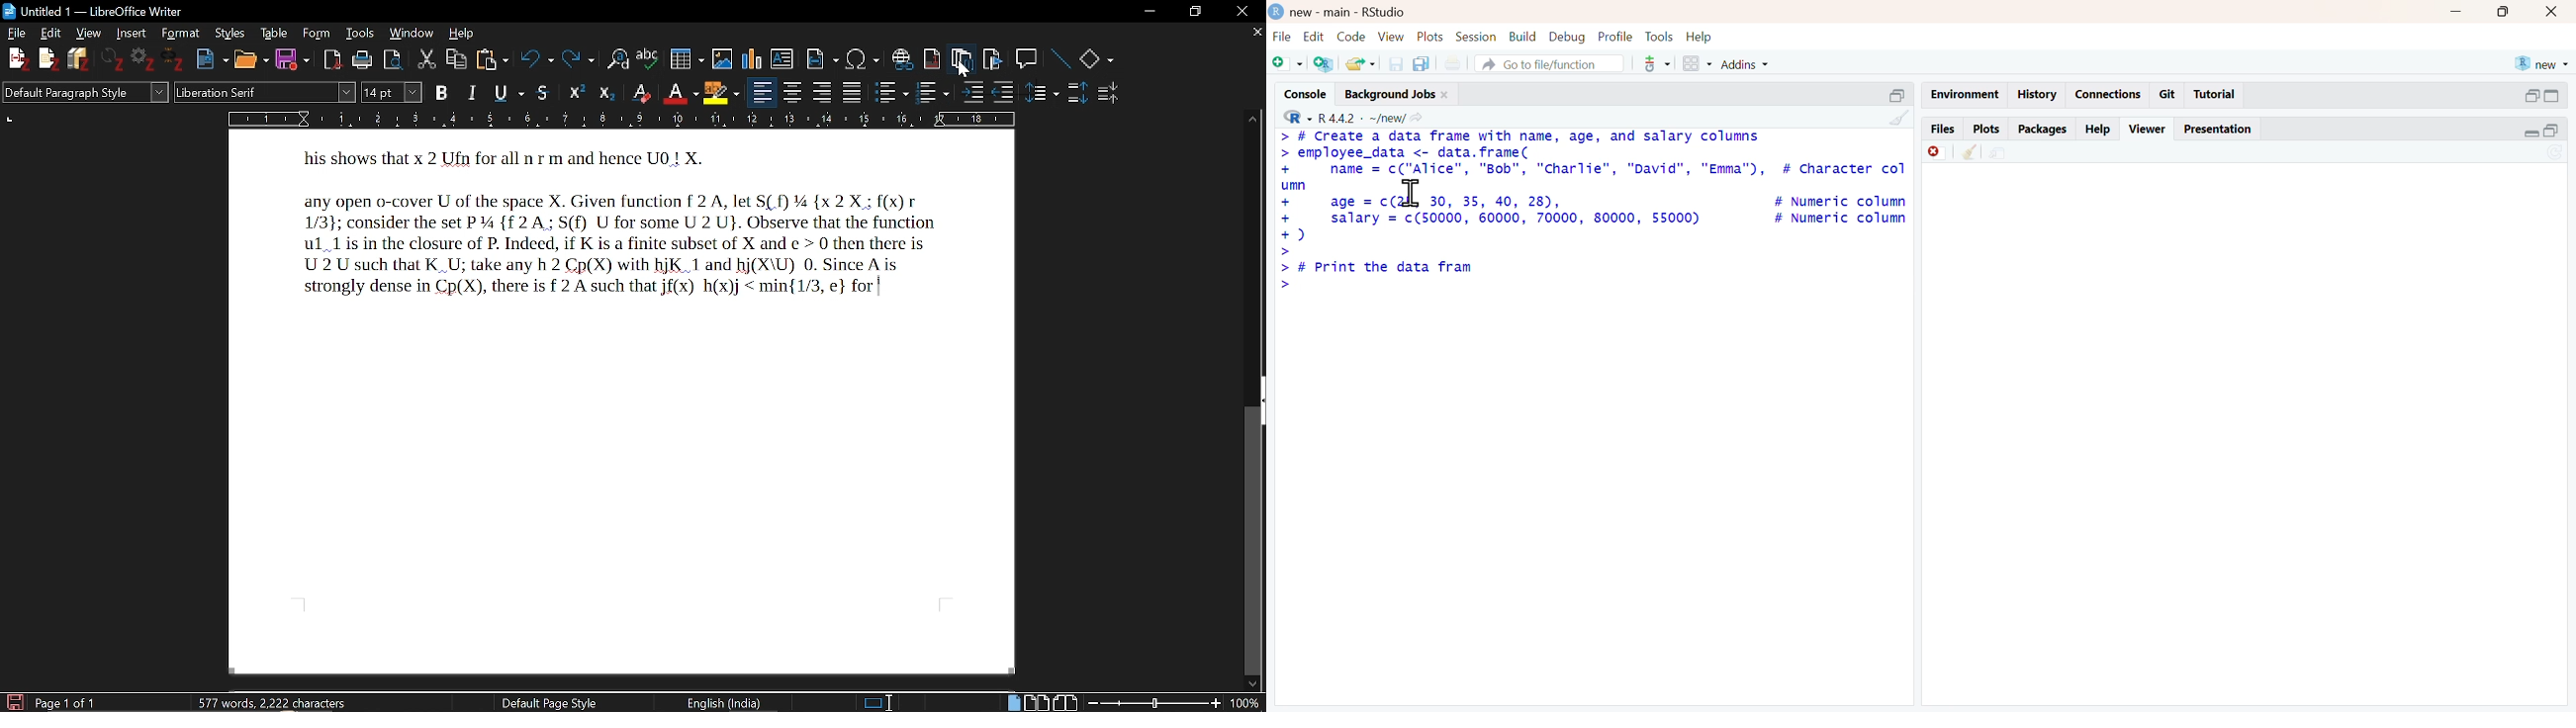 The height and width of the screenshot is (728, 2576). Describe the element at coordinates (1111, 96) in the screenshot. I see `Decrease paragraph spacing` at that location.